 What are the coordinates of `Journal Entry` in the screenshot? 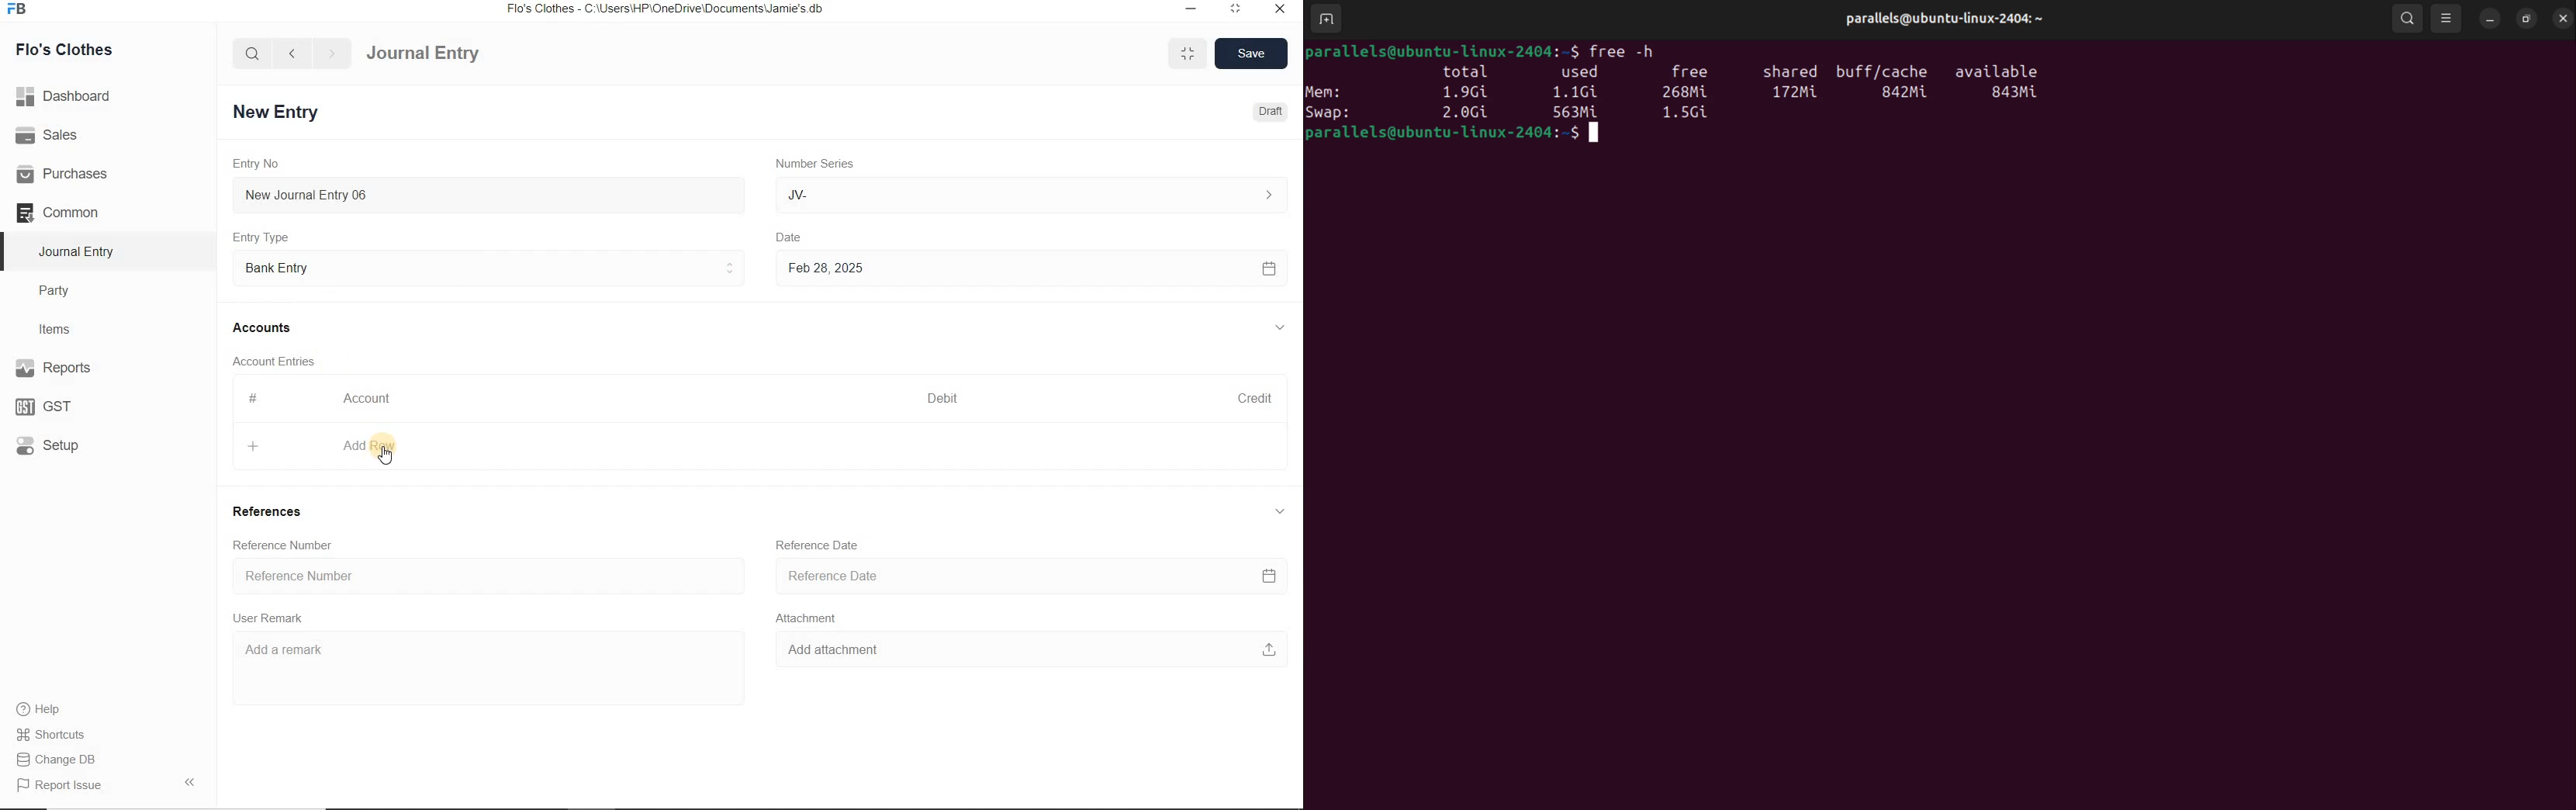 It's located at (451, 51).